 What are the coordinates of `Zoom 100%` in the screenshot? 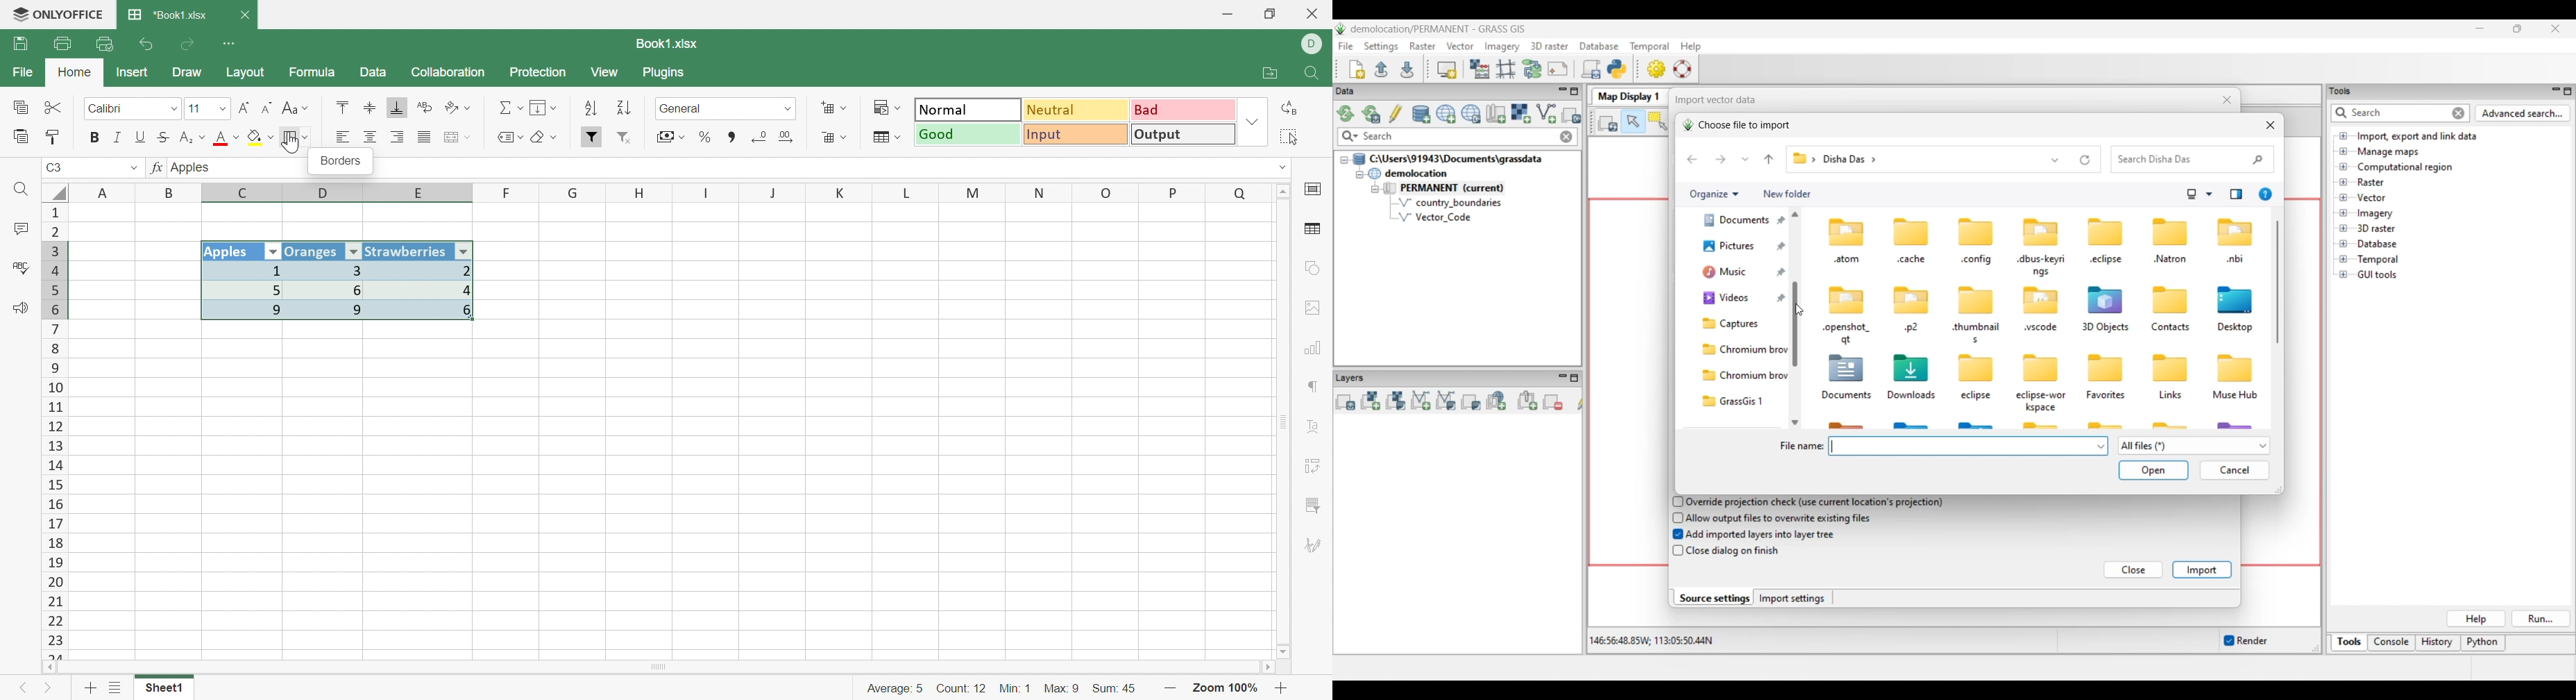 It's located at (1226, 688).